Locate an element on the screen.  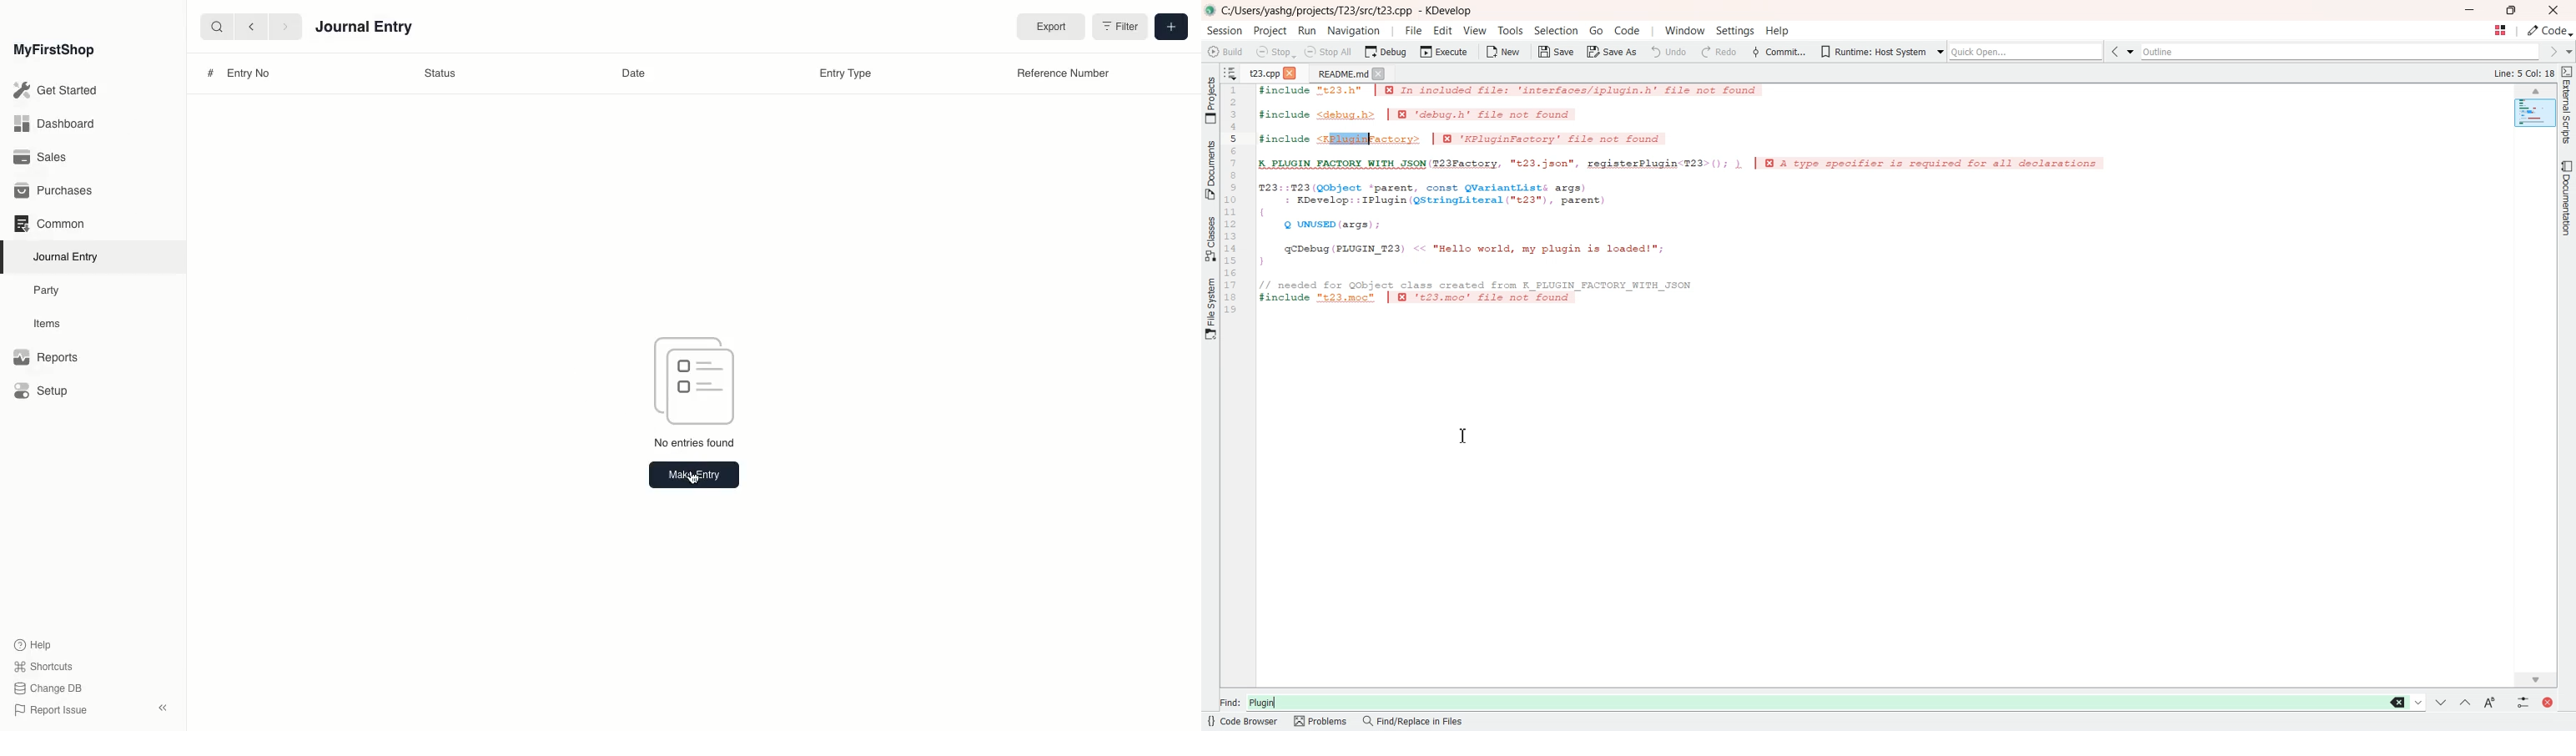
Sales is located at coordinates (41, 159).